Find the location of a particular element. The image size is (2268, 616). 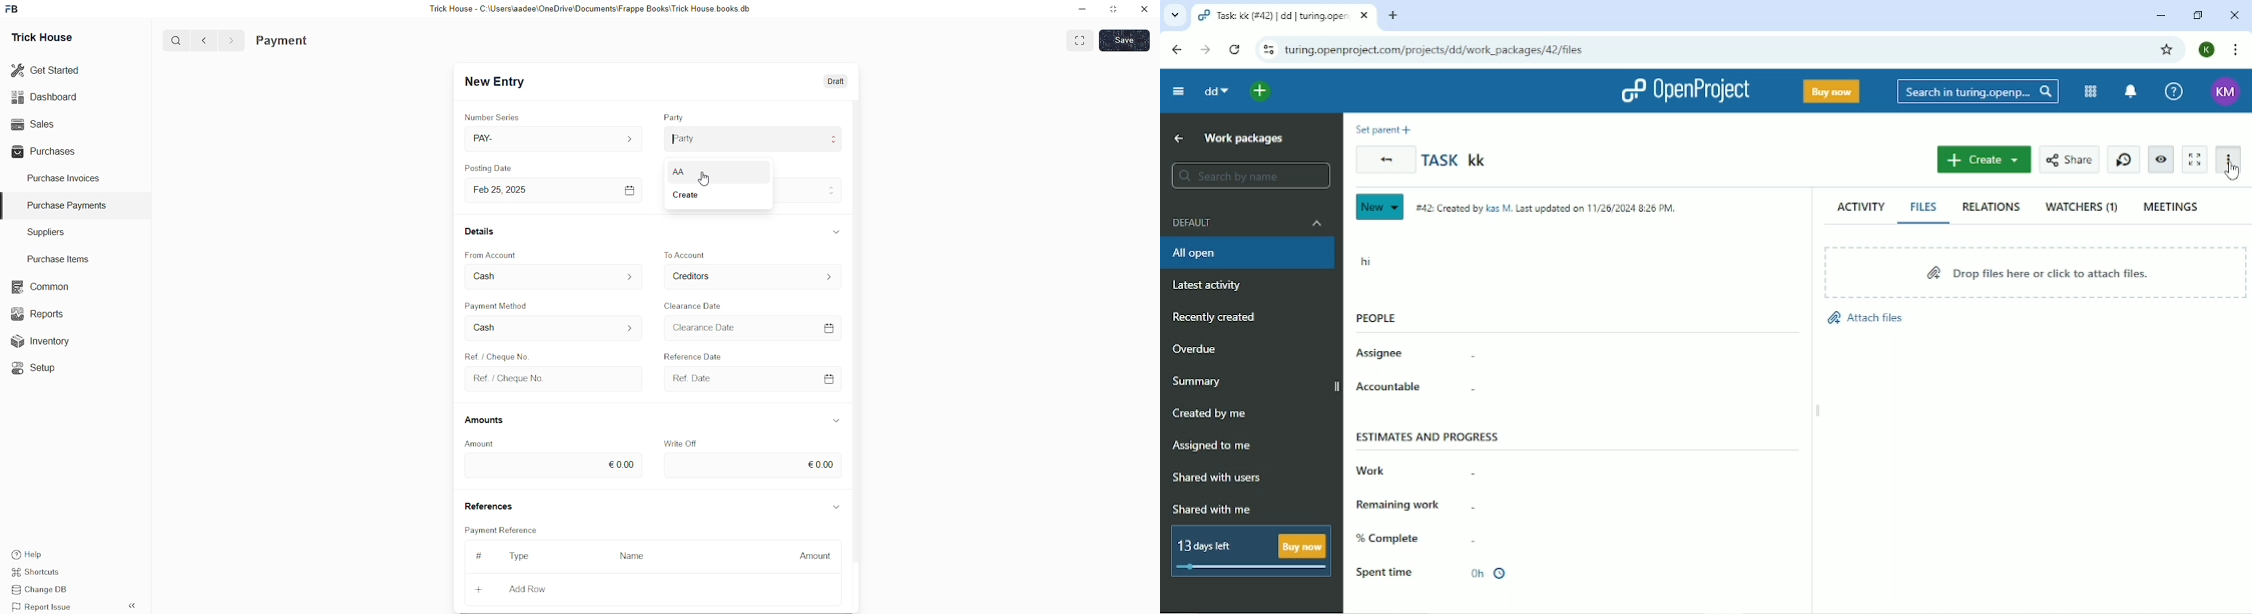

turing.openproject.com/projects/dd/work_packages/42/files is located at coordinates (1433, 50).